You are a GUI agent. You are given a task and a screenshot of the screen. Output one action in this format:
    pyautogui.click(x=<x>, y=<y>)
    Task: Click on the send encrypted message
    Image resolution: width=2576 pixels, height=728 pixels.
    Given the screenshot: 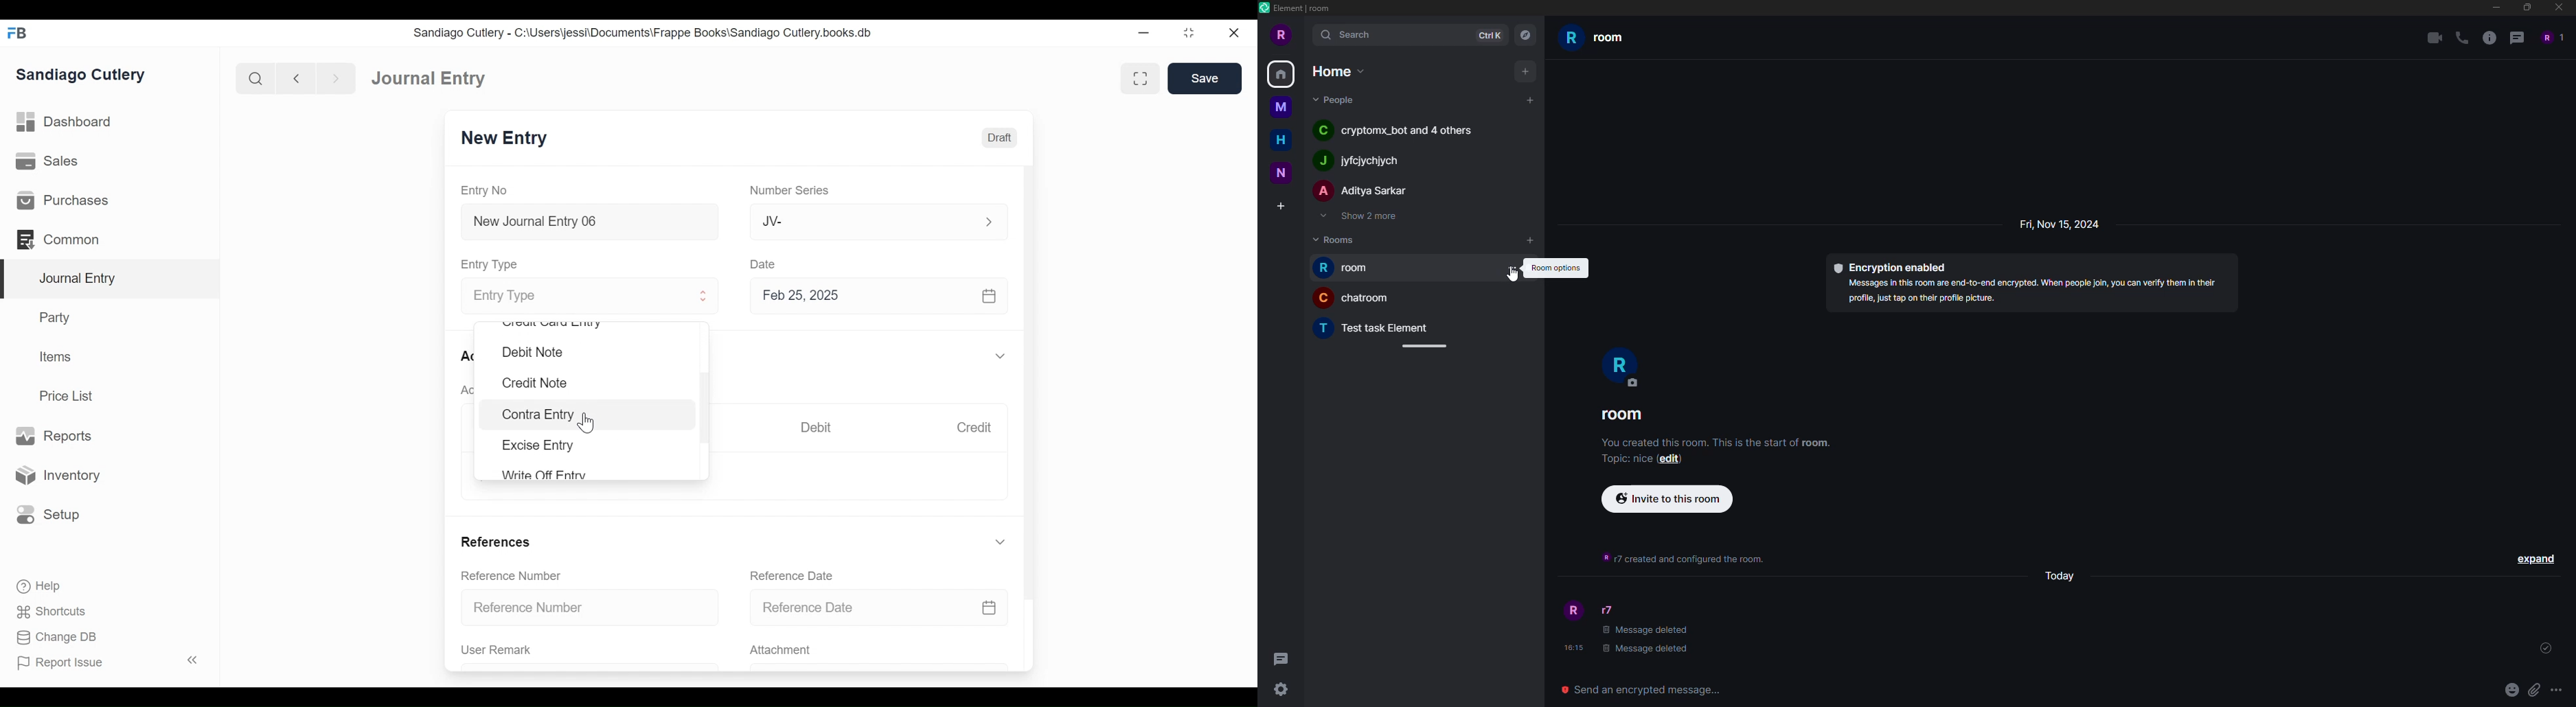 What is the action you would take?
    pyautogui.click(x=1646, y=688)
    